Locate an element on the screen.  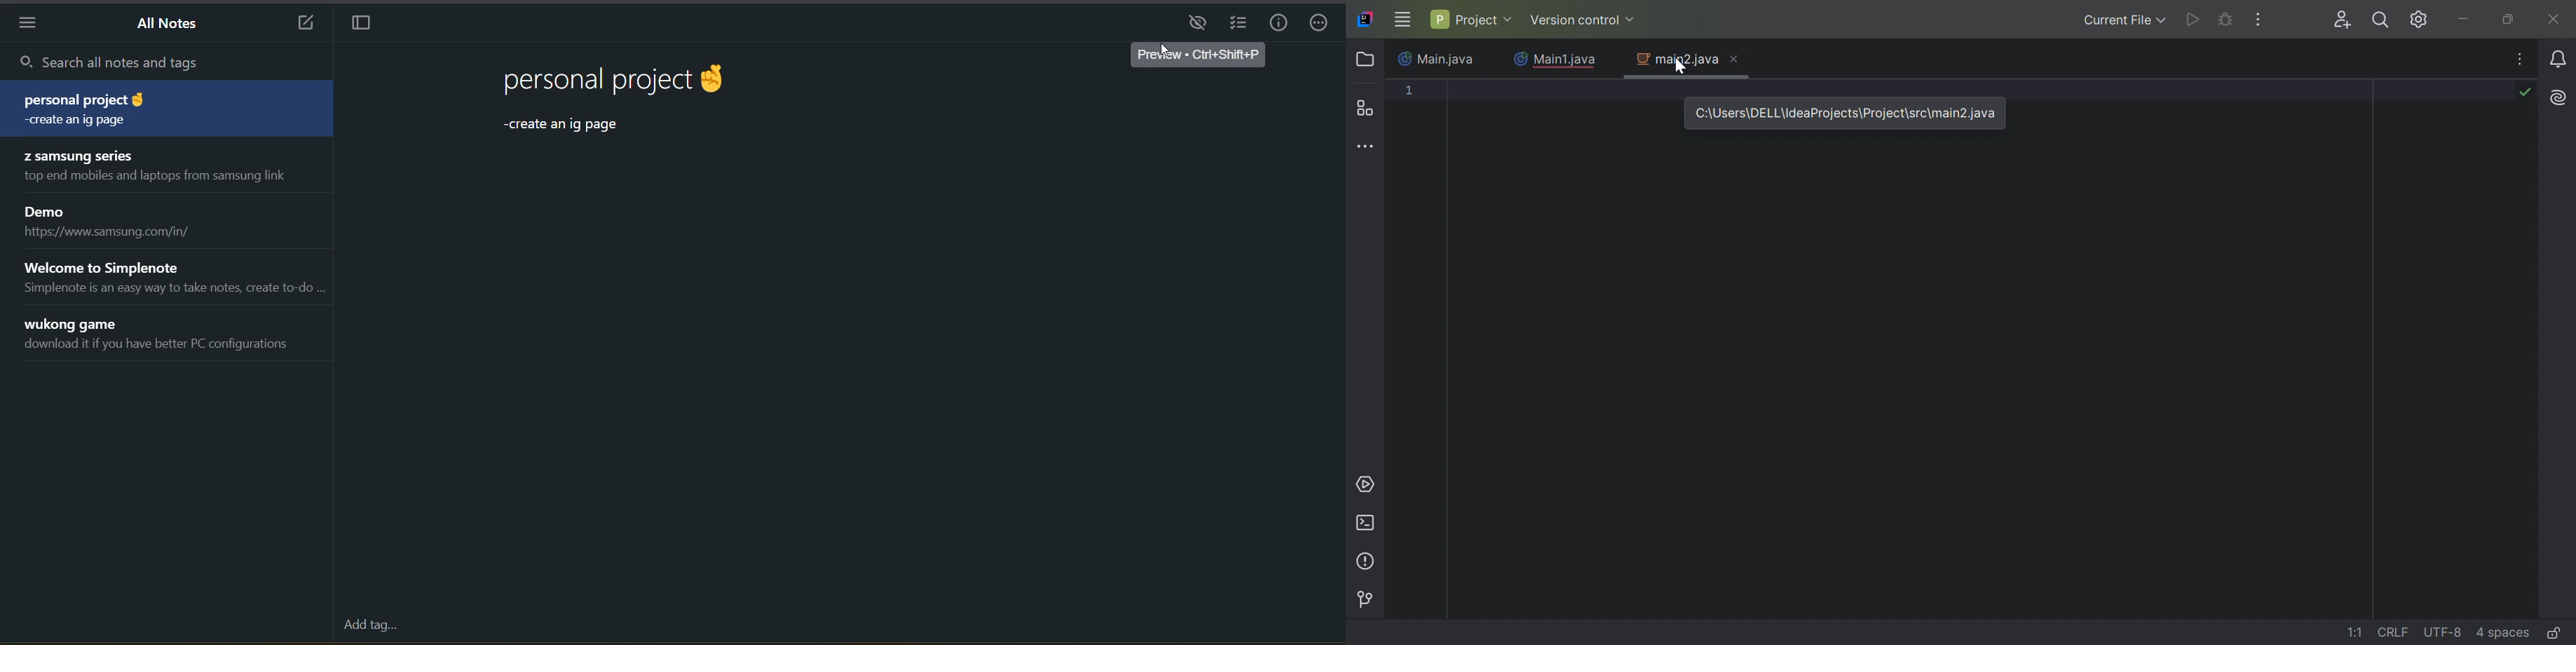
note title and preview is located at coordinates (122, 219).